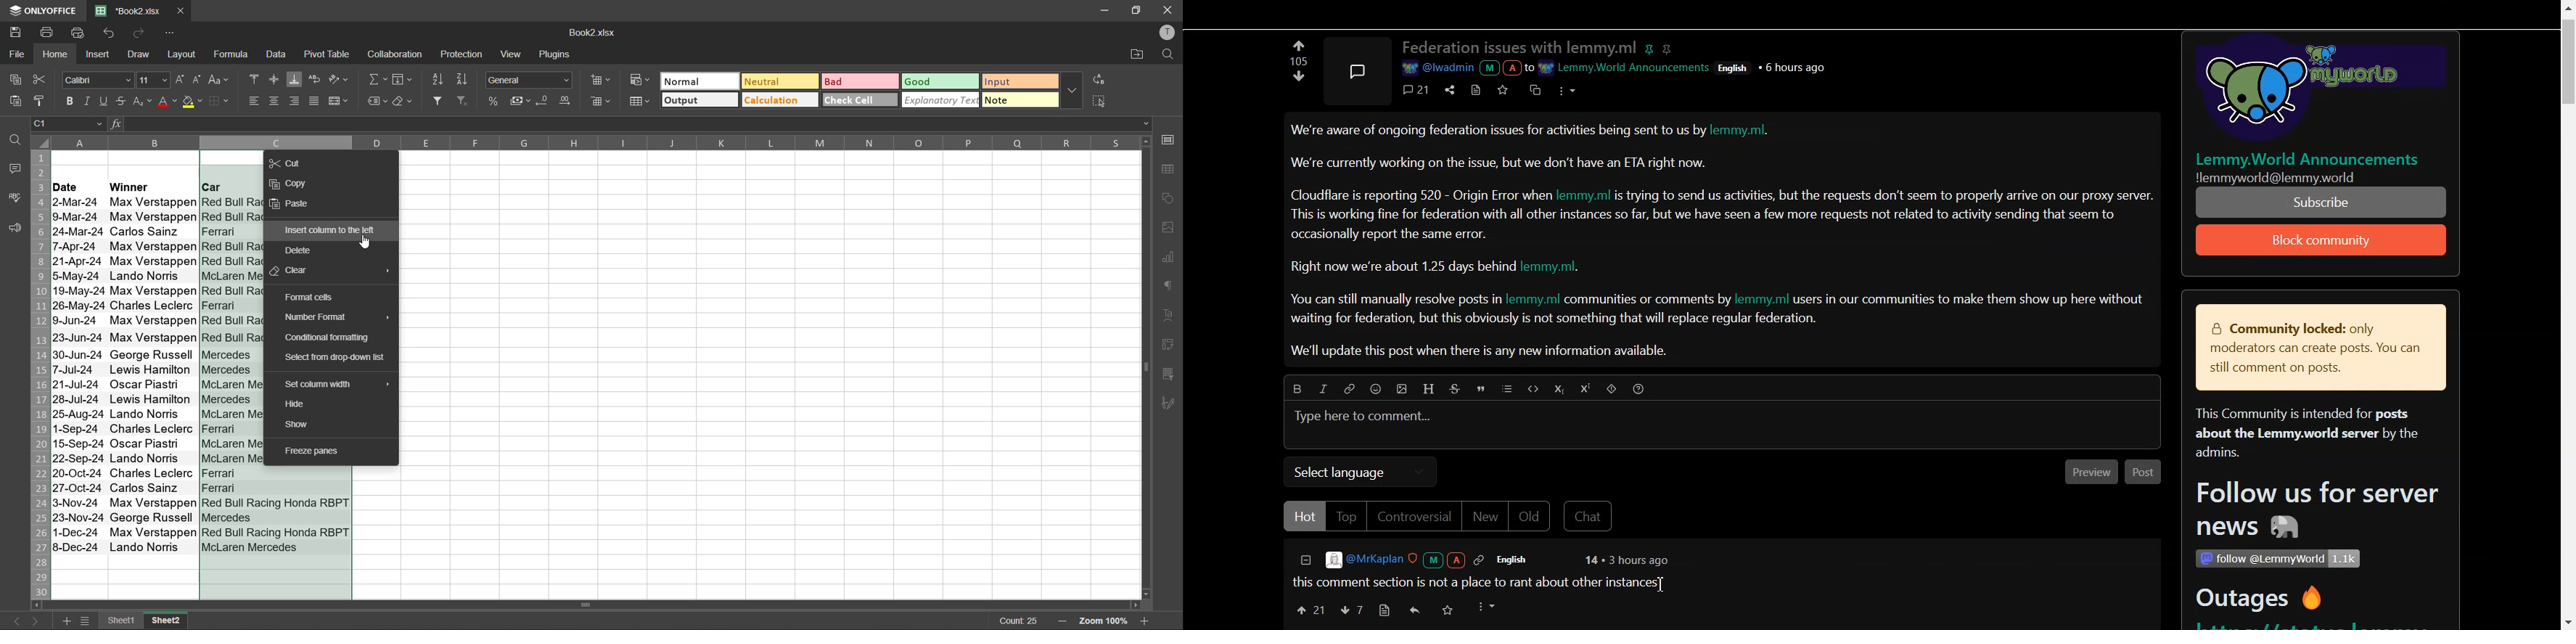 The height and width of the screenshot is (644, 2576). Describe the element at coordinates (14, 229) in the screenshot. I see `feedback` at that location.